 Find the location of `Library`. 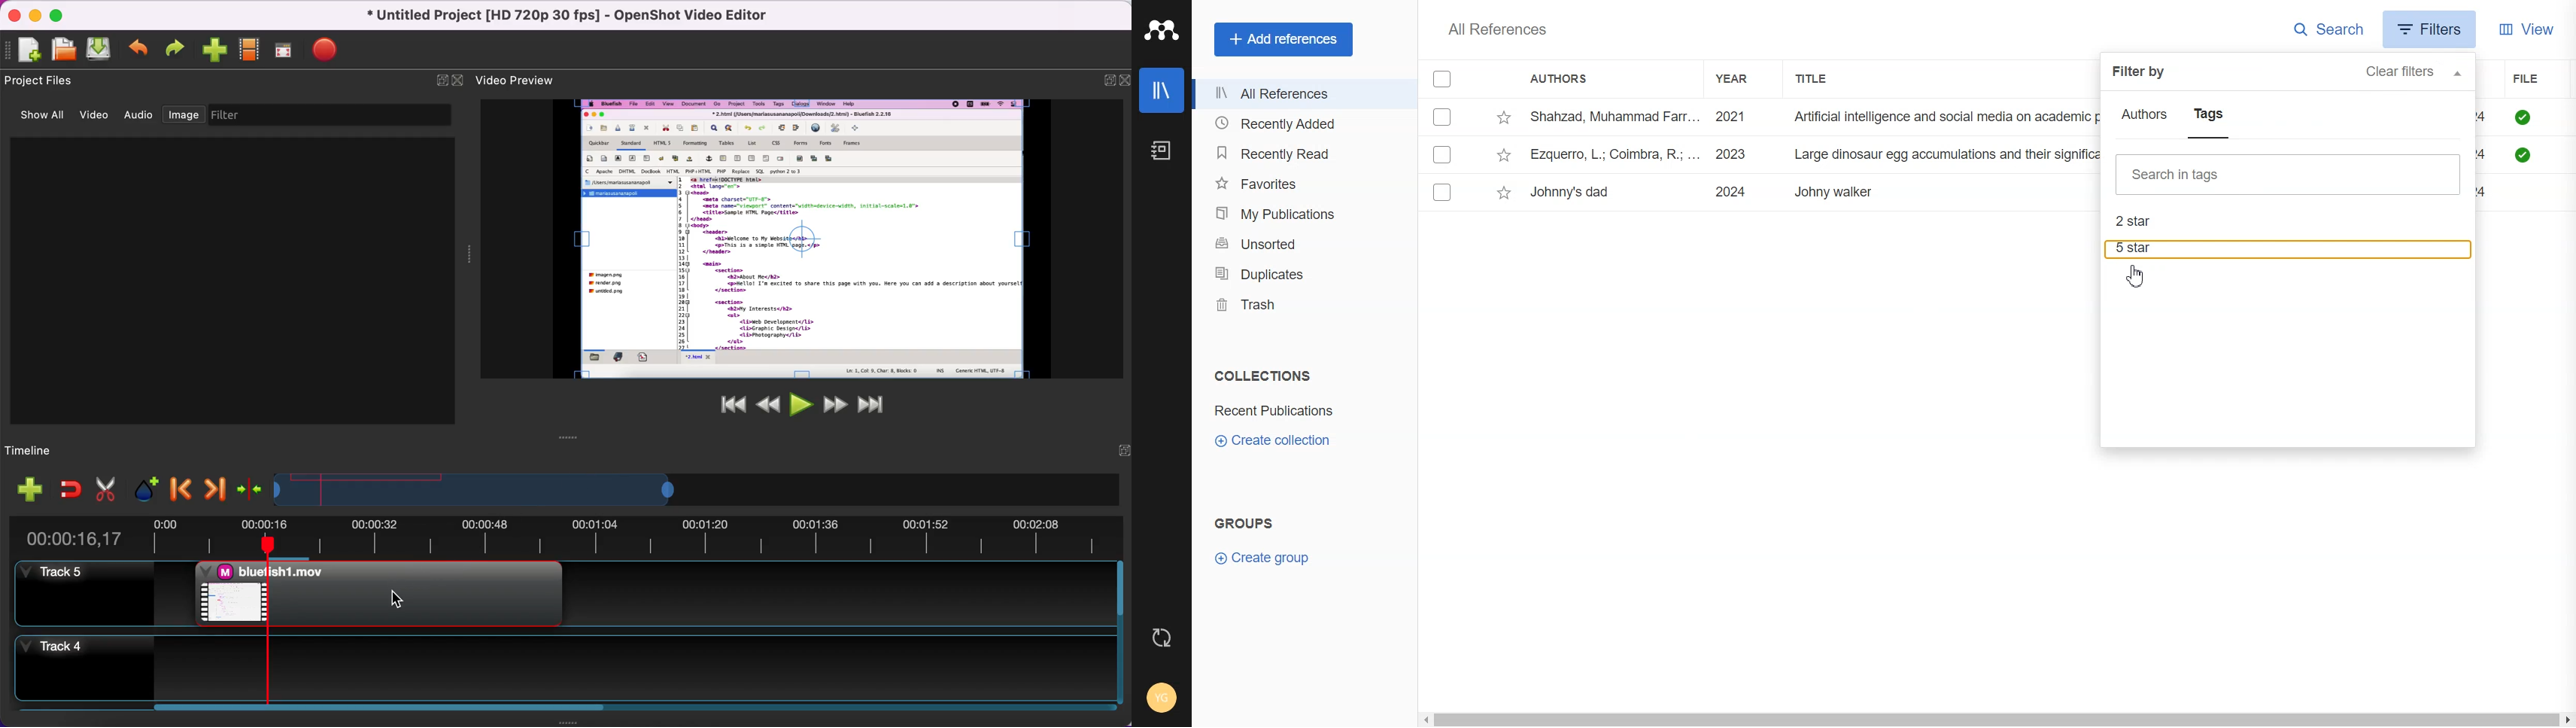

Library is located at coordinates (1161, 90).